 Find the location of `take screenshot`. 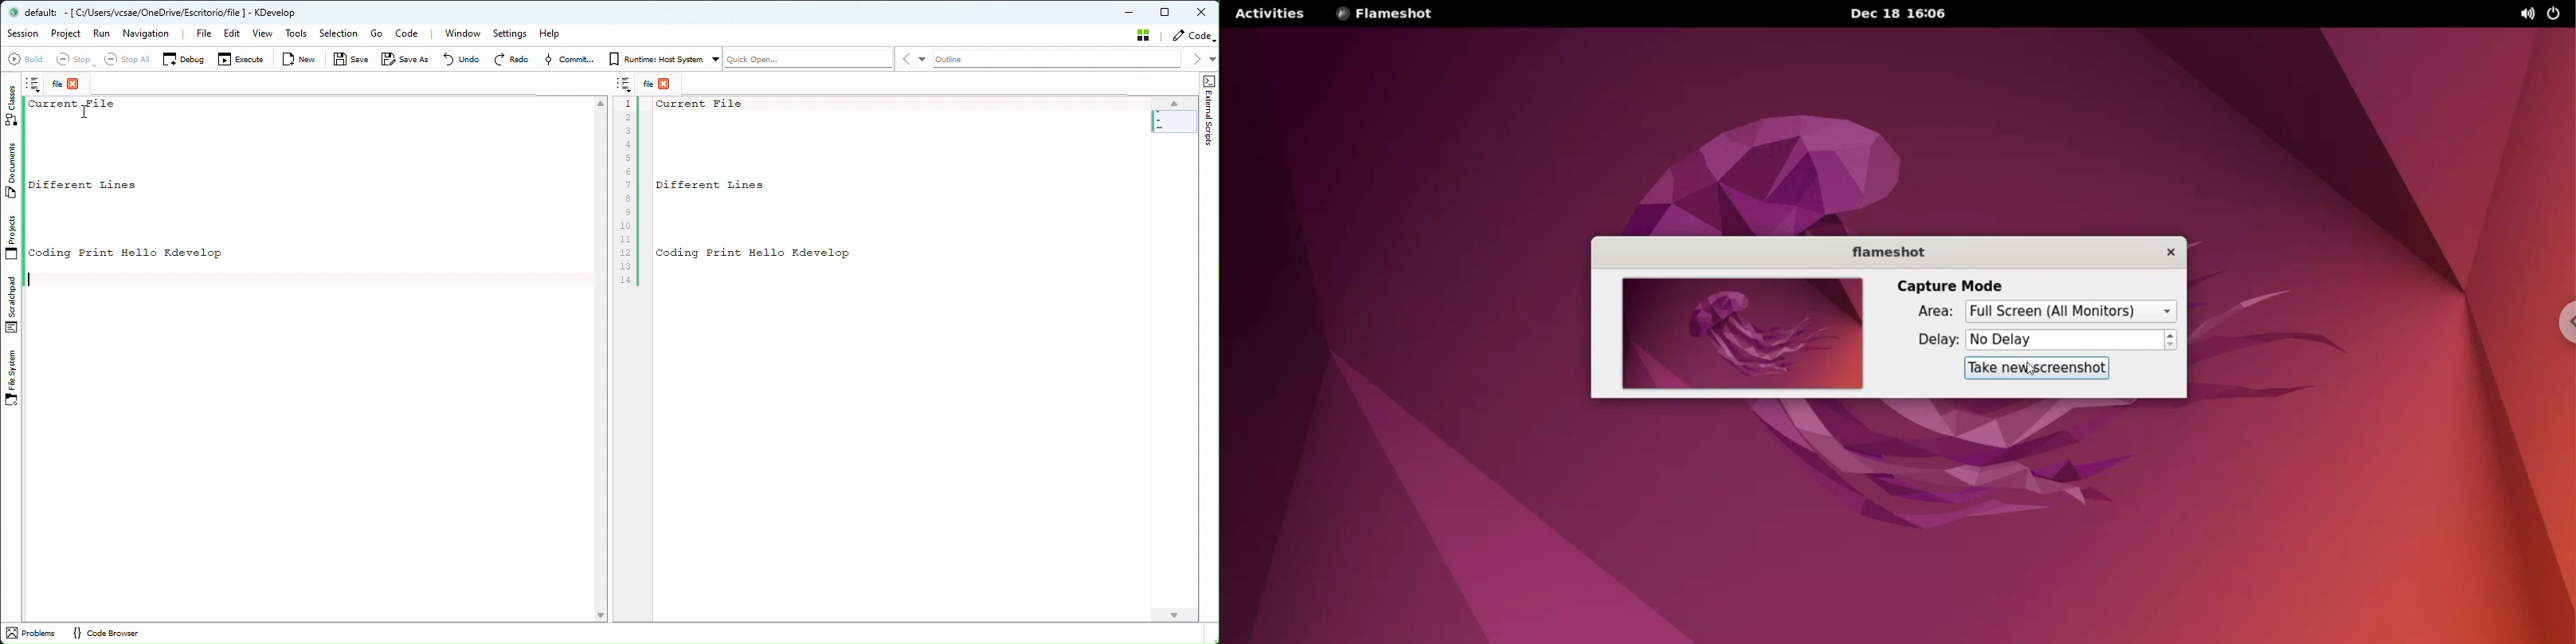

take screenshot is located at coordinates (2036, 369).